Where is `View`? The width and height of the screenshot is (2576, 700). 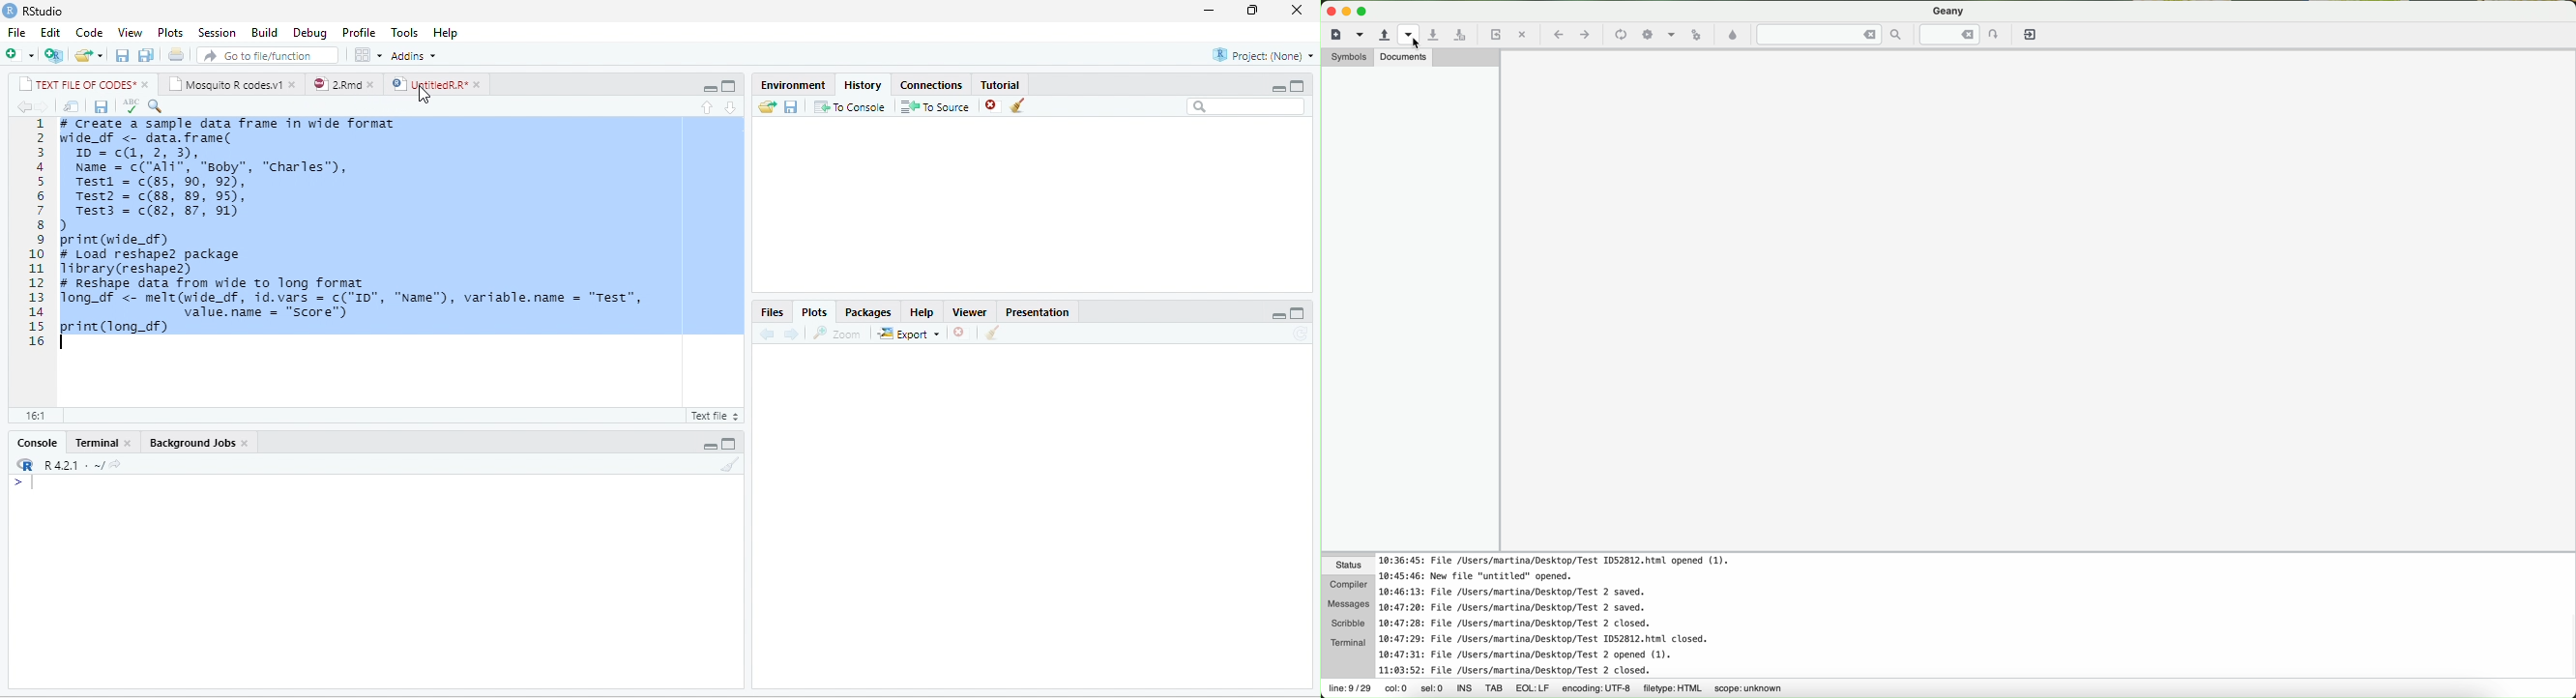 View is located at coordinates (131, 33).